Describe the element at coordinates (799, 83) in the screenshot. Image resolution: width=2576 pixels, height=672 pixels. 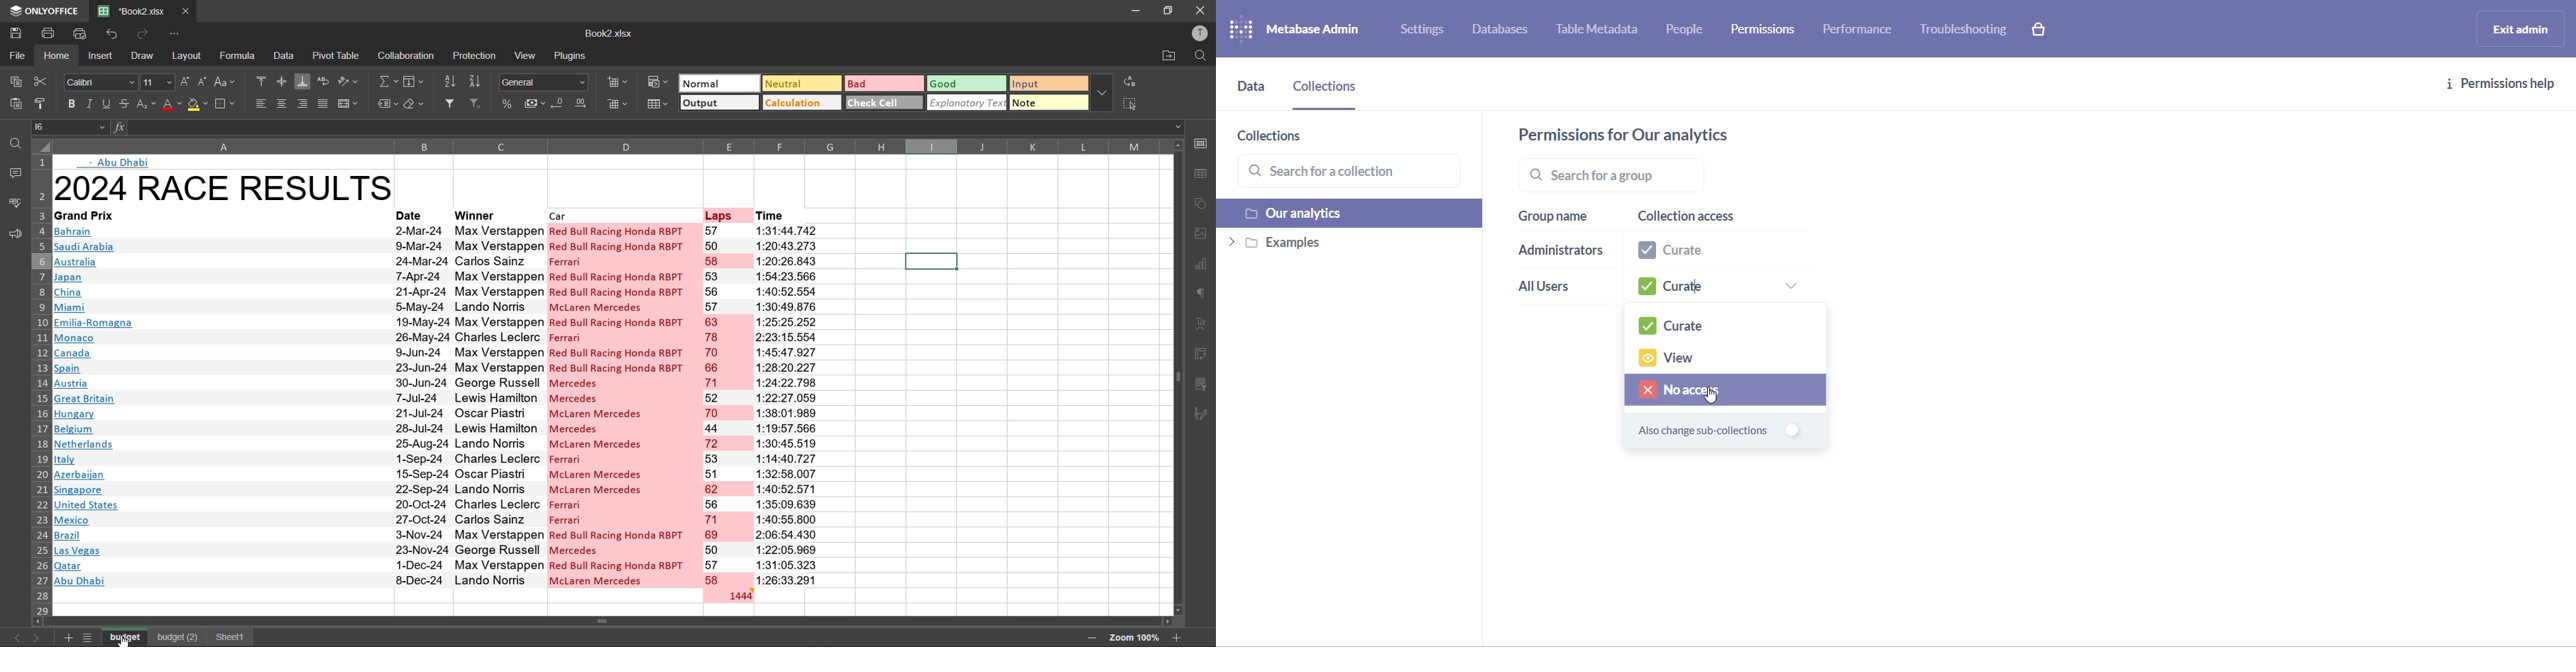
I see `neutral` at that location.